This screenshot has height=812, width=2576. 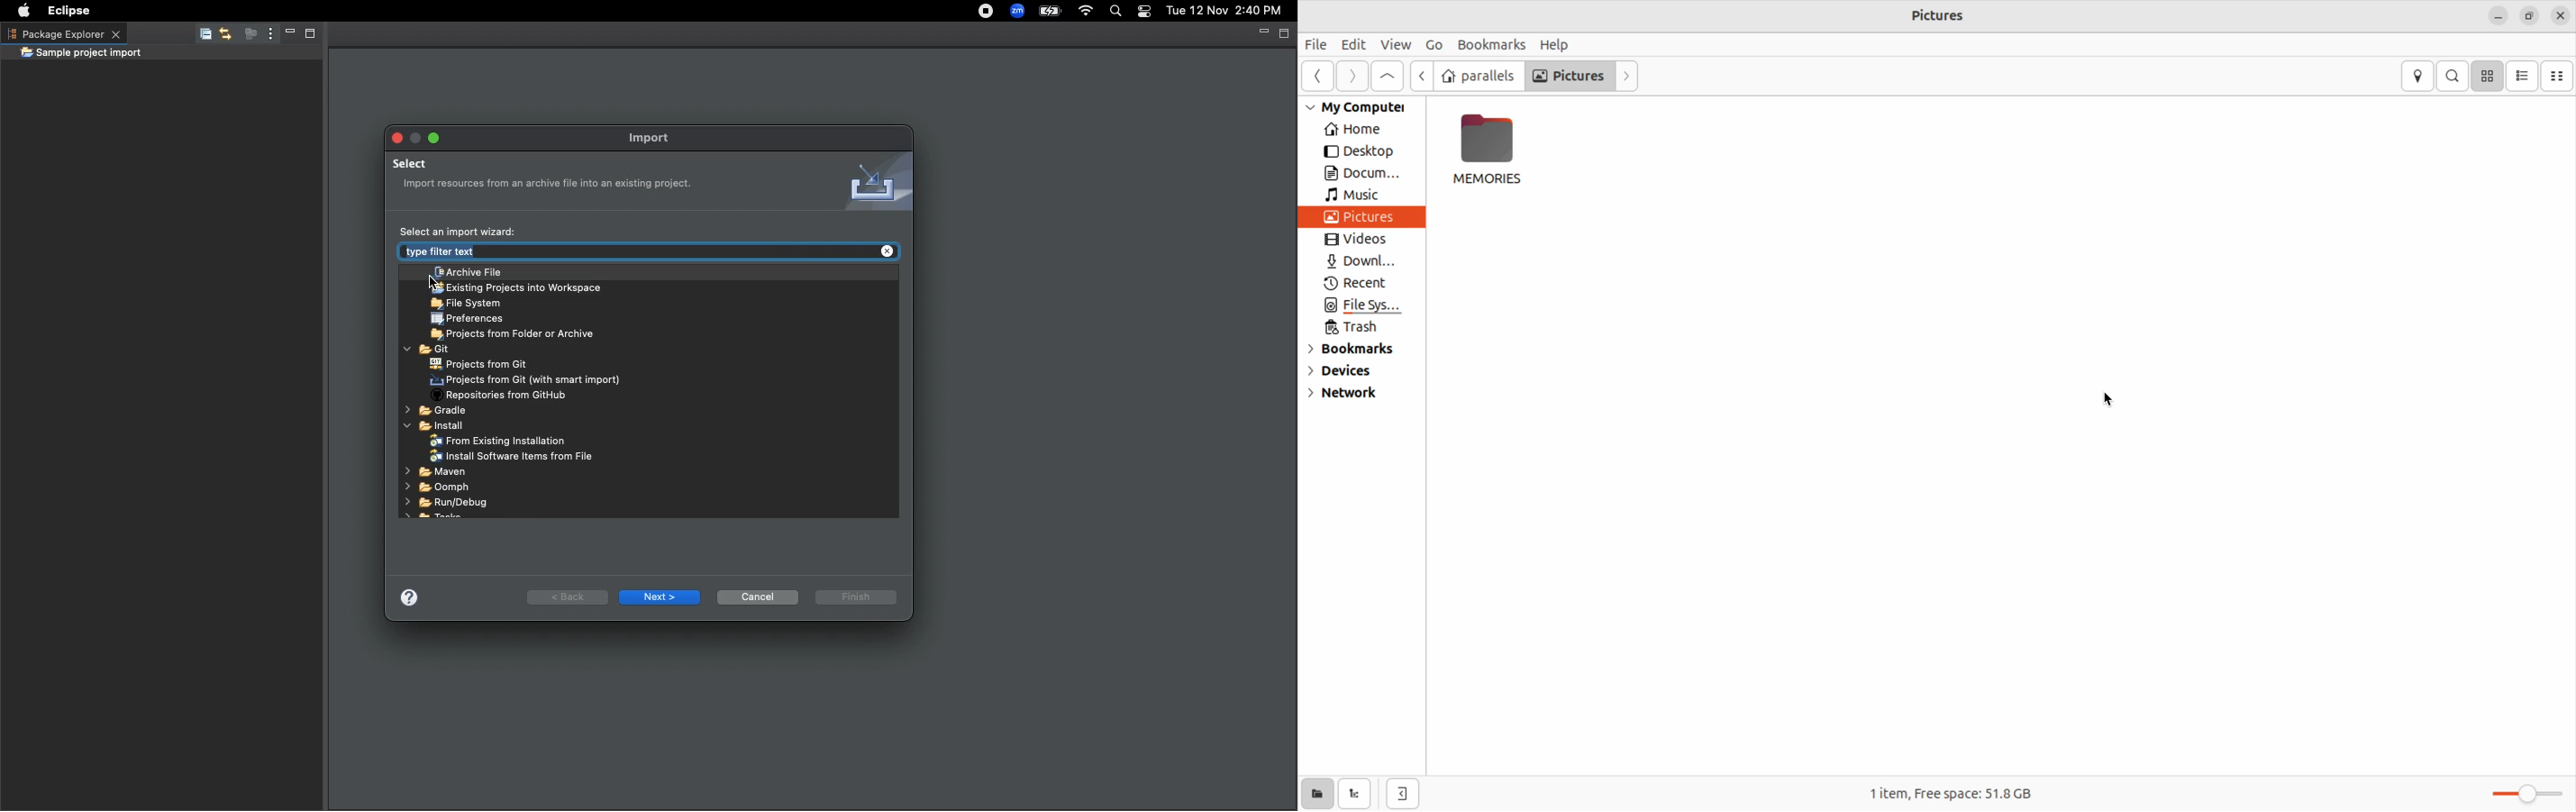 What do you see at coordinates (552, 176) in the screenshot?
I see `Select` at bounding box center [552, 176].